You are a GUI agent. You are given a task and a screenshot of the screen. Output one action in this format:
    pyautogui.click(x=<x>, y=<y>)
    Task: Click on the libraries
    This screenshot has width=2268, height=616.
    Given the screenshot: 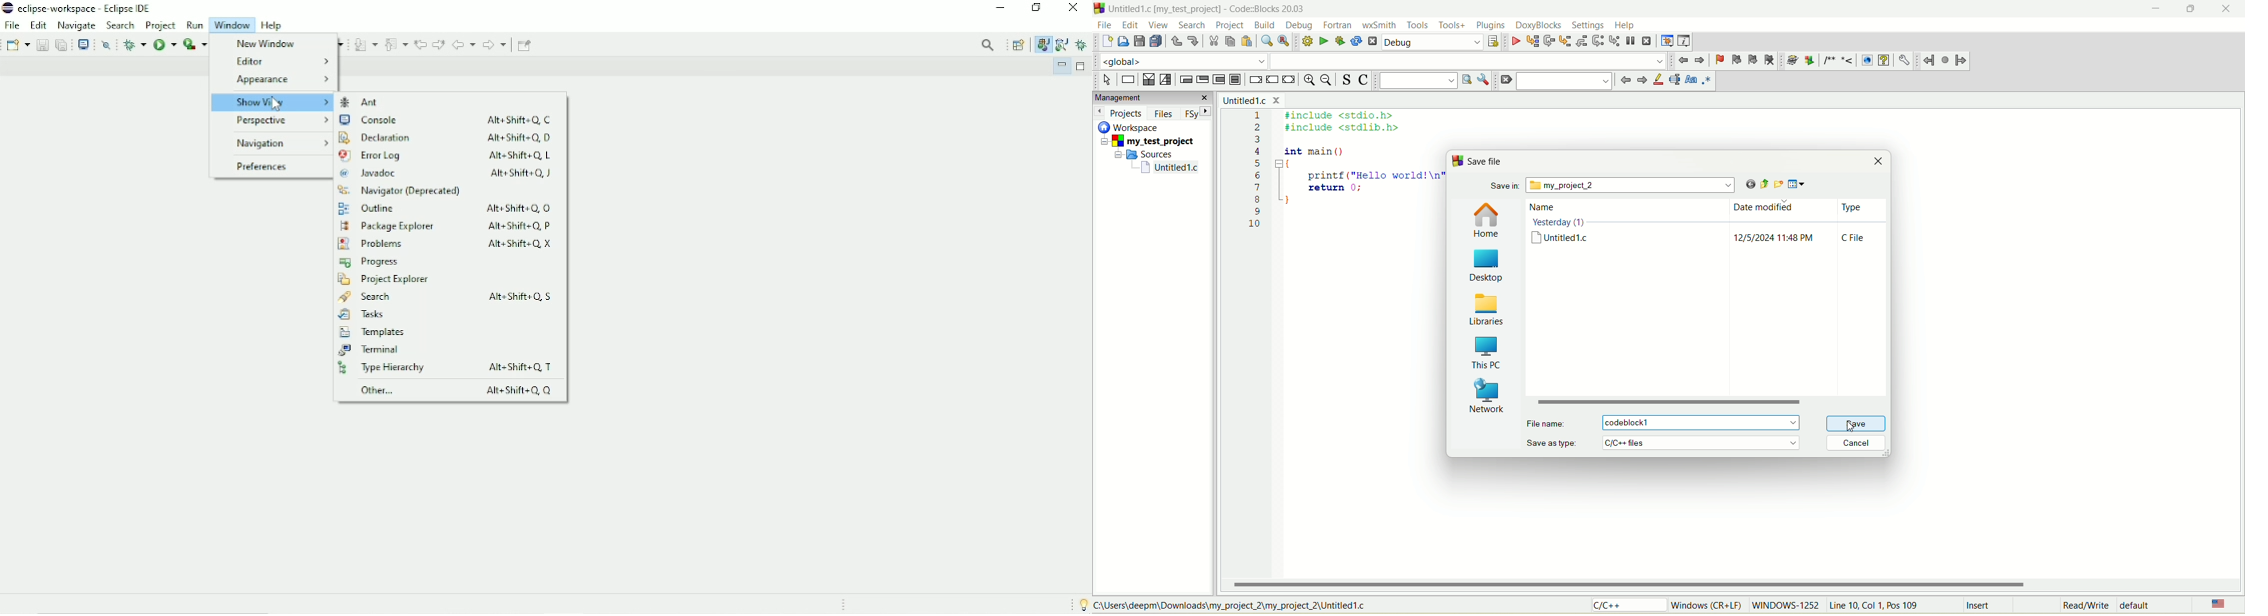 What is the action you would take?
    pyautogui.click(x=1487, y=308)
    